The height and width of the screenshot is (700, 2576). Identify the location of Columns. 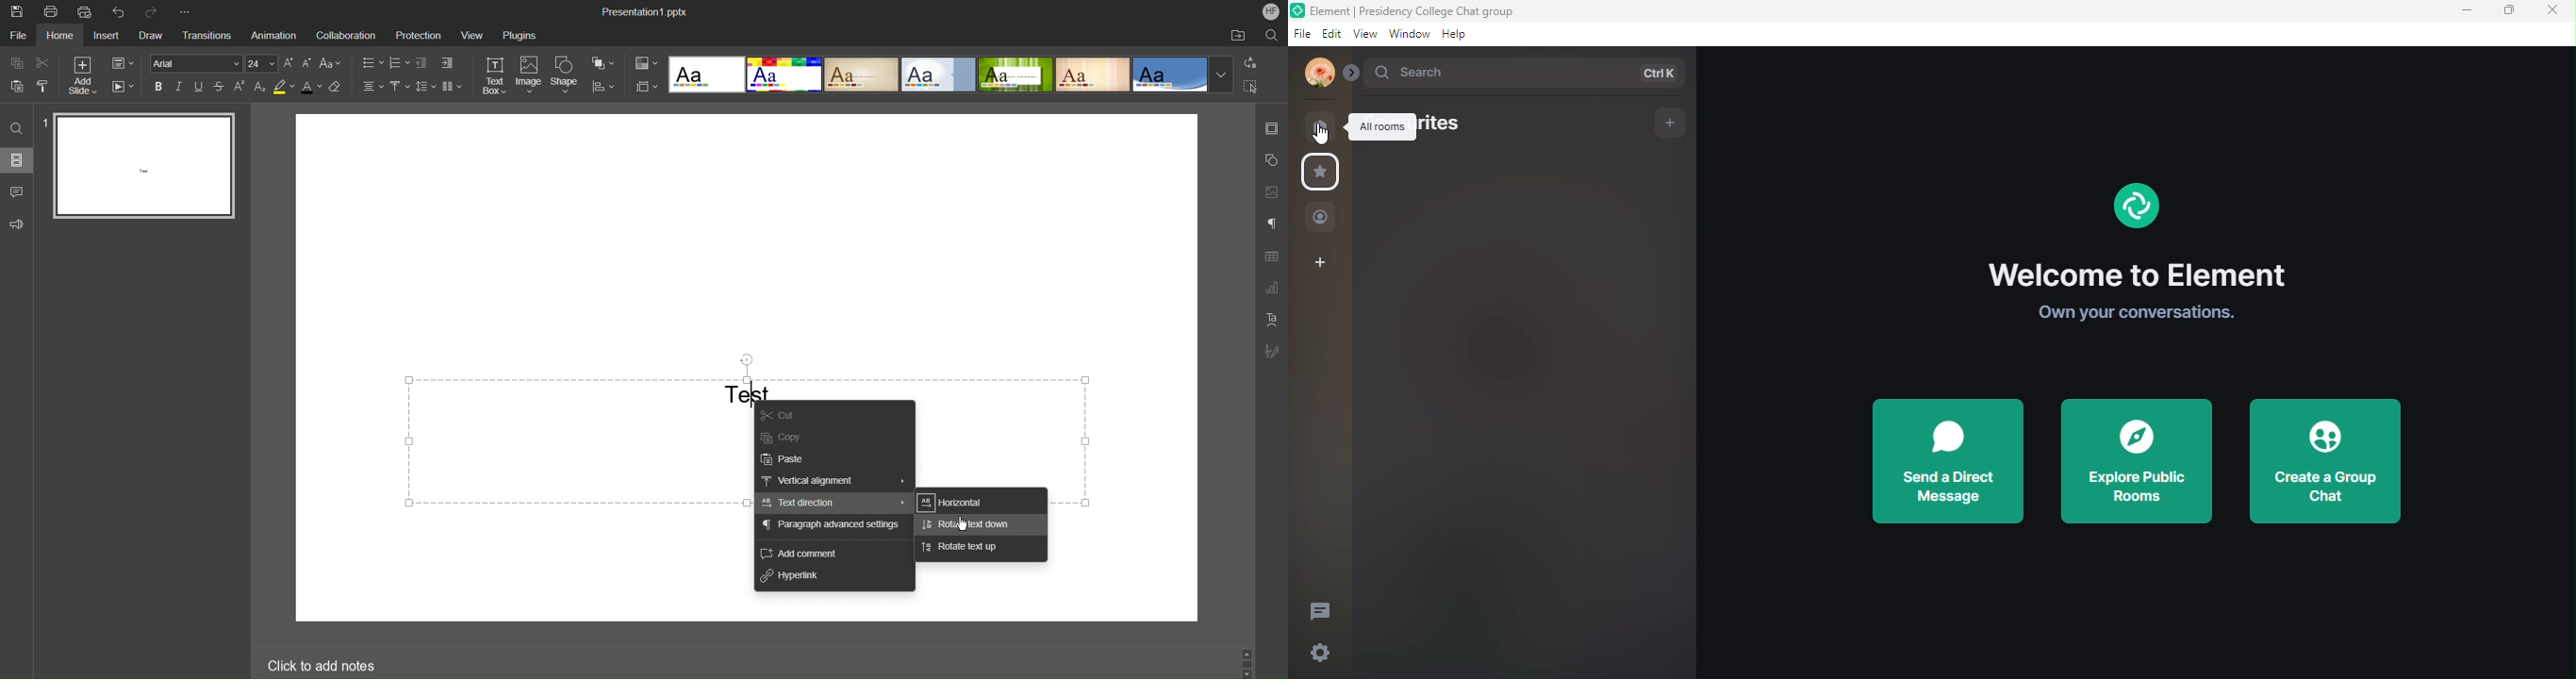
(451, 88).